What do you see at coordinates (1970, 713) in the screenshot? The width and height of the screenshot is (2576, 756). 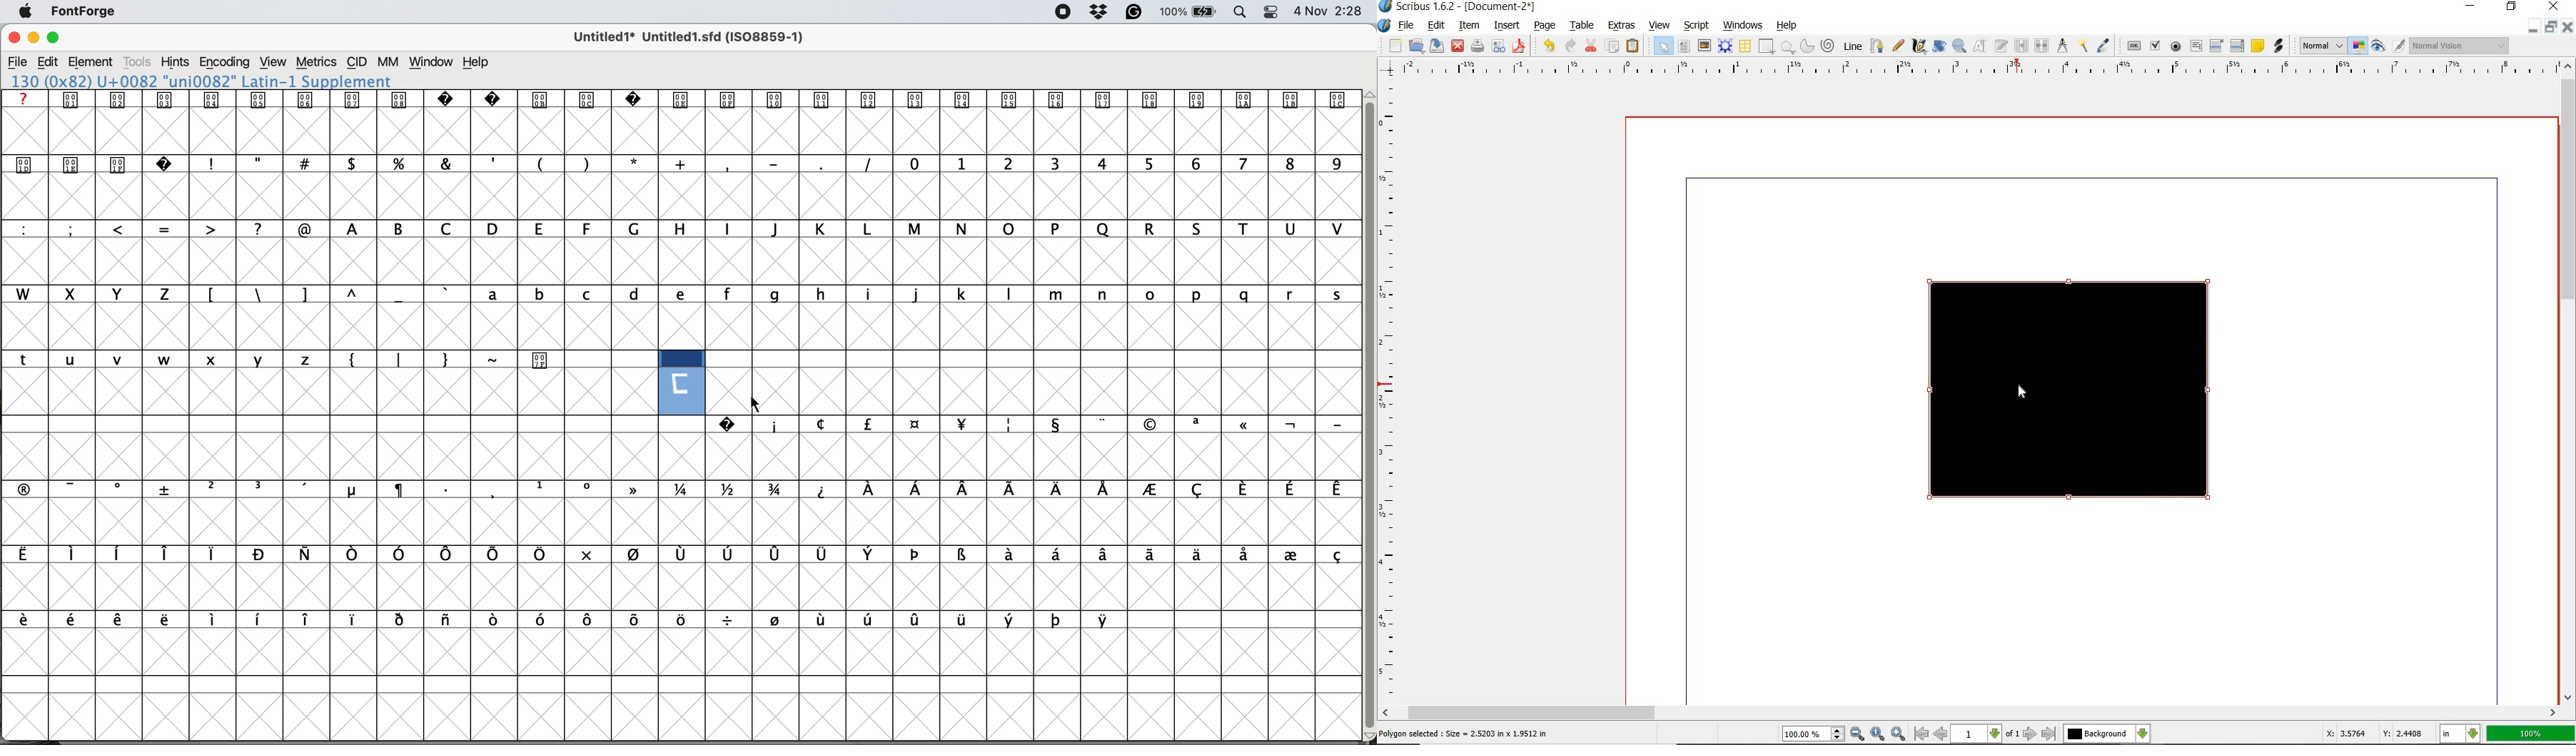 I see `scrollbar` at bounding box center [1970, 713].